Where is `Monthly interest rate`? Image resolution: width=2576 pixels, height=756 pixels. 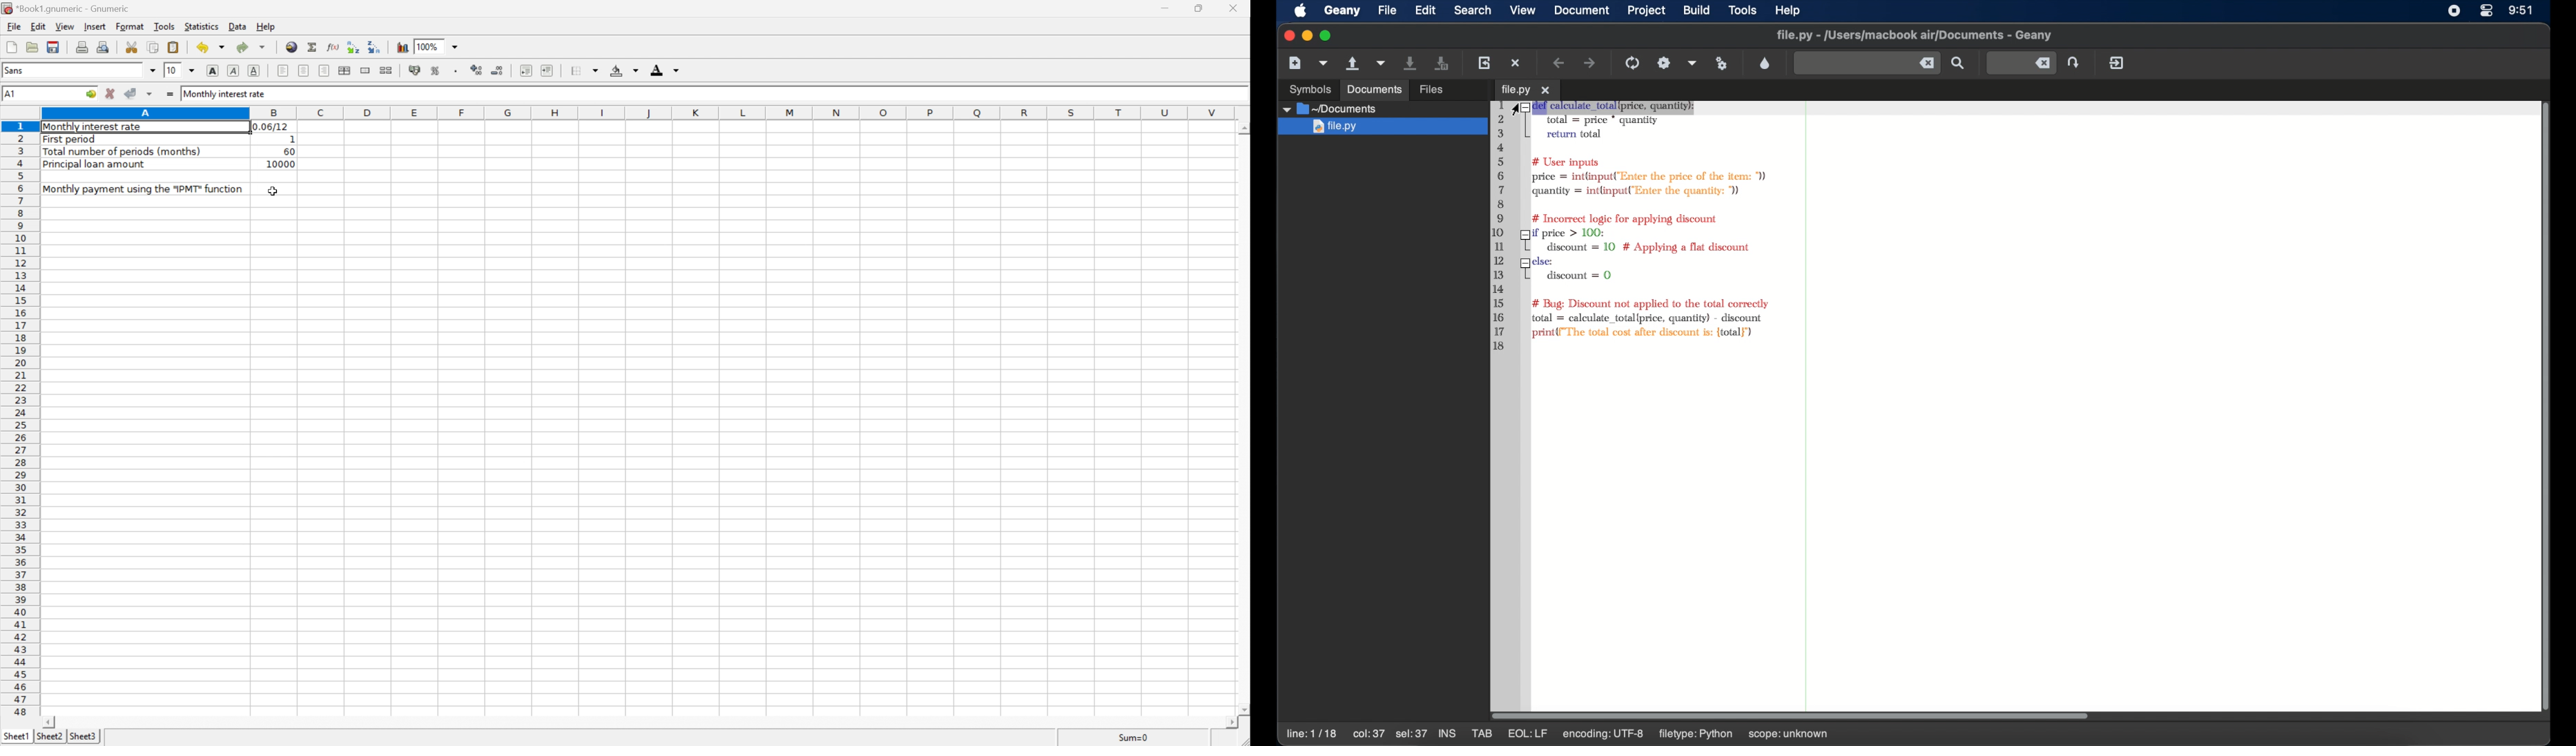 Monthly interest rate is located at coordinates (227, 94).